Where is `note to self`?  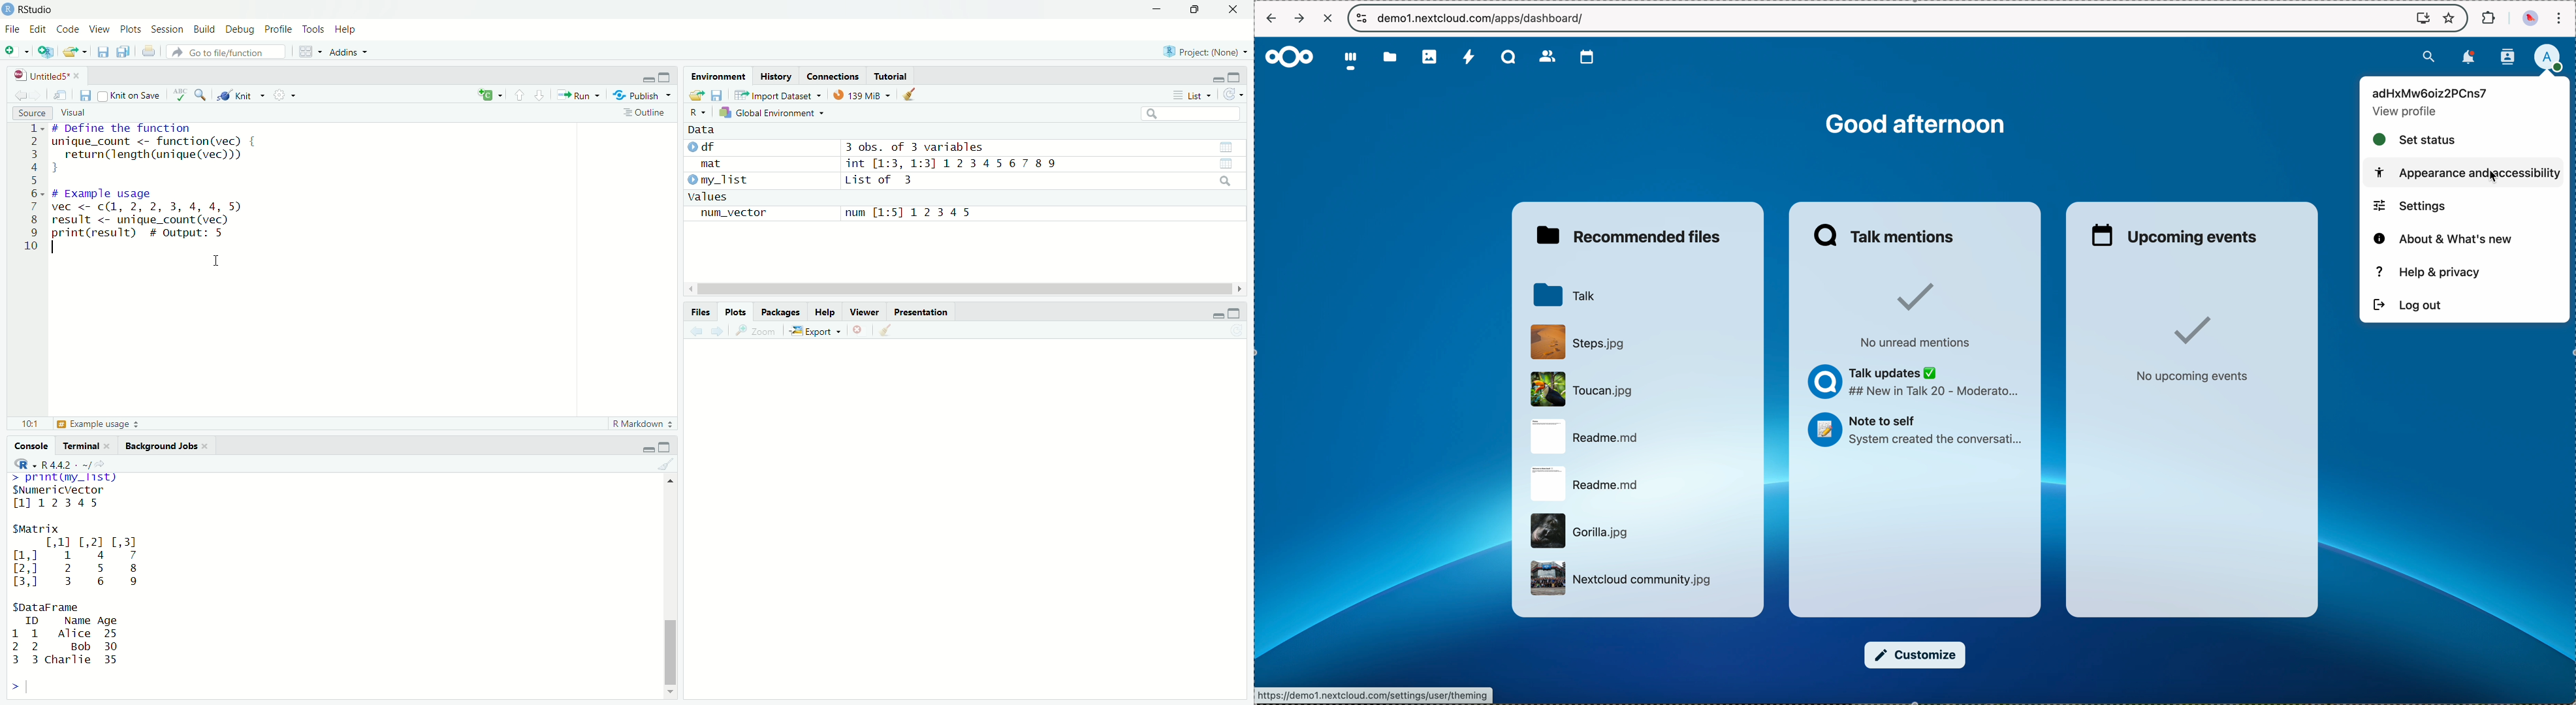
note to self is located at coordinates (1920, 431).